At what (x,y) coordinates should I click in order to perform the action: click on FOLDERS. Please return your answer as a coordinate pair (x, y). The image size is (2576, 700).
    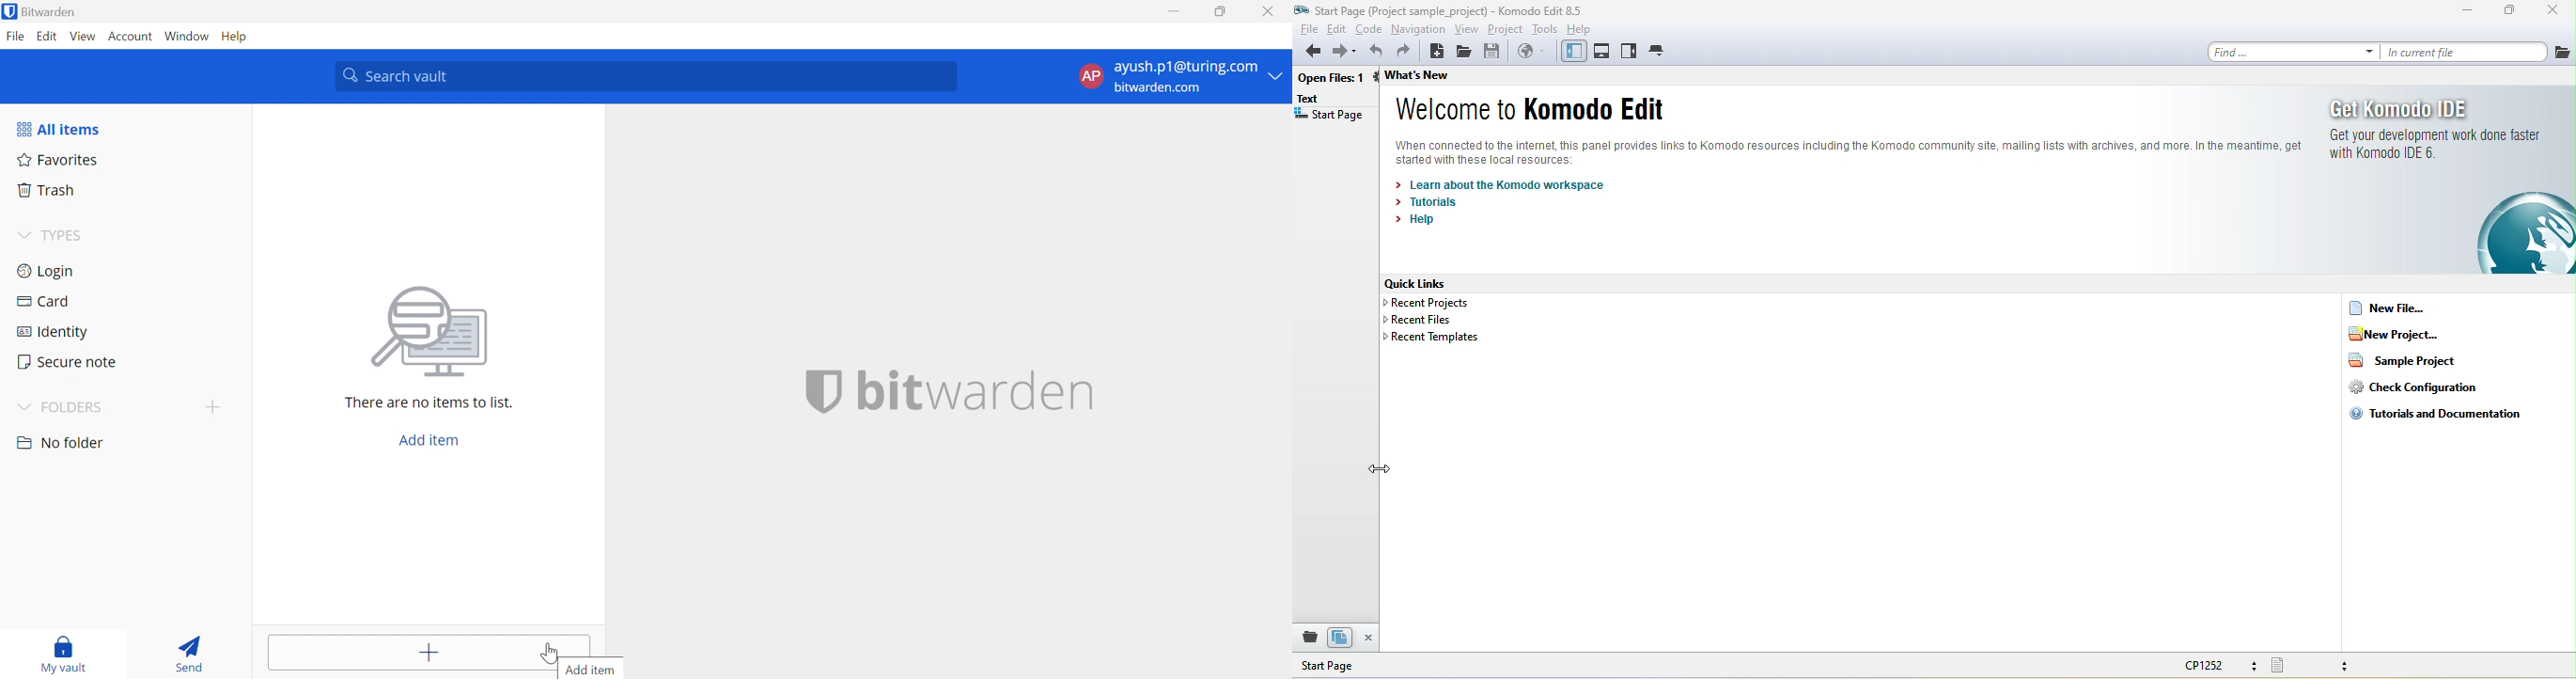
    Looking at the image, I should click on (61, 406).